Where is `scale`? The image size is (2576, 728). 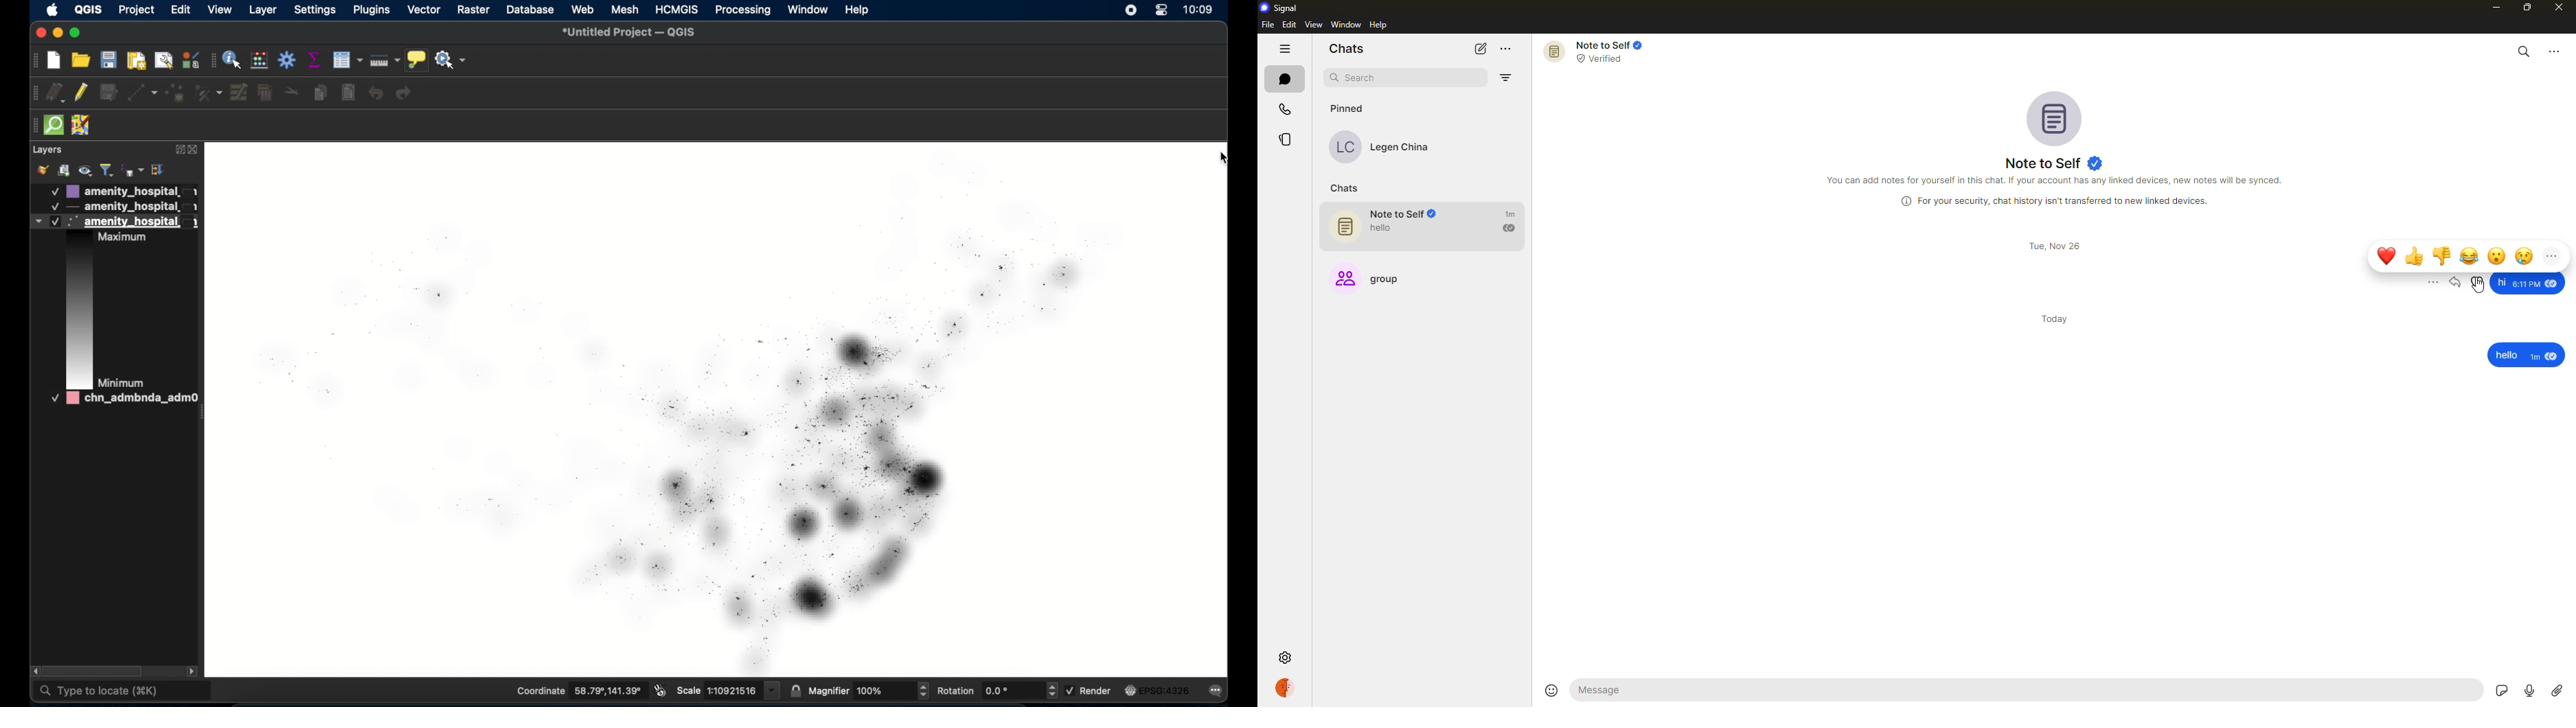
scale is located at coordinates (726, 691).